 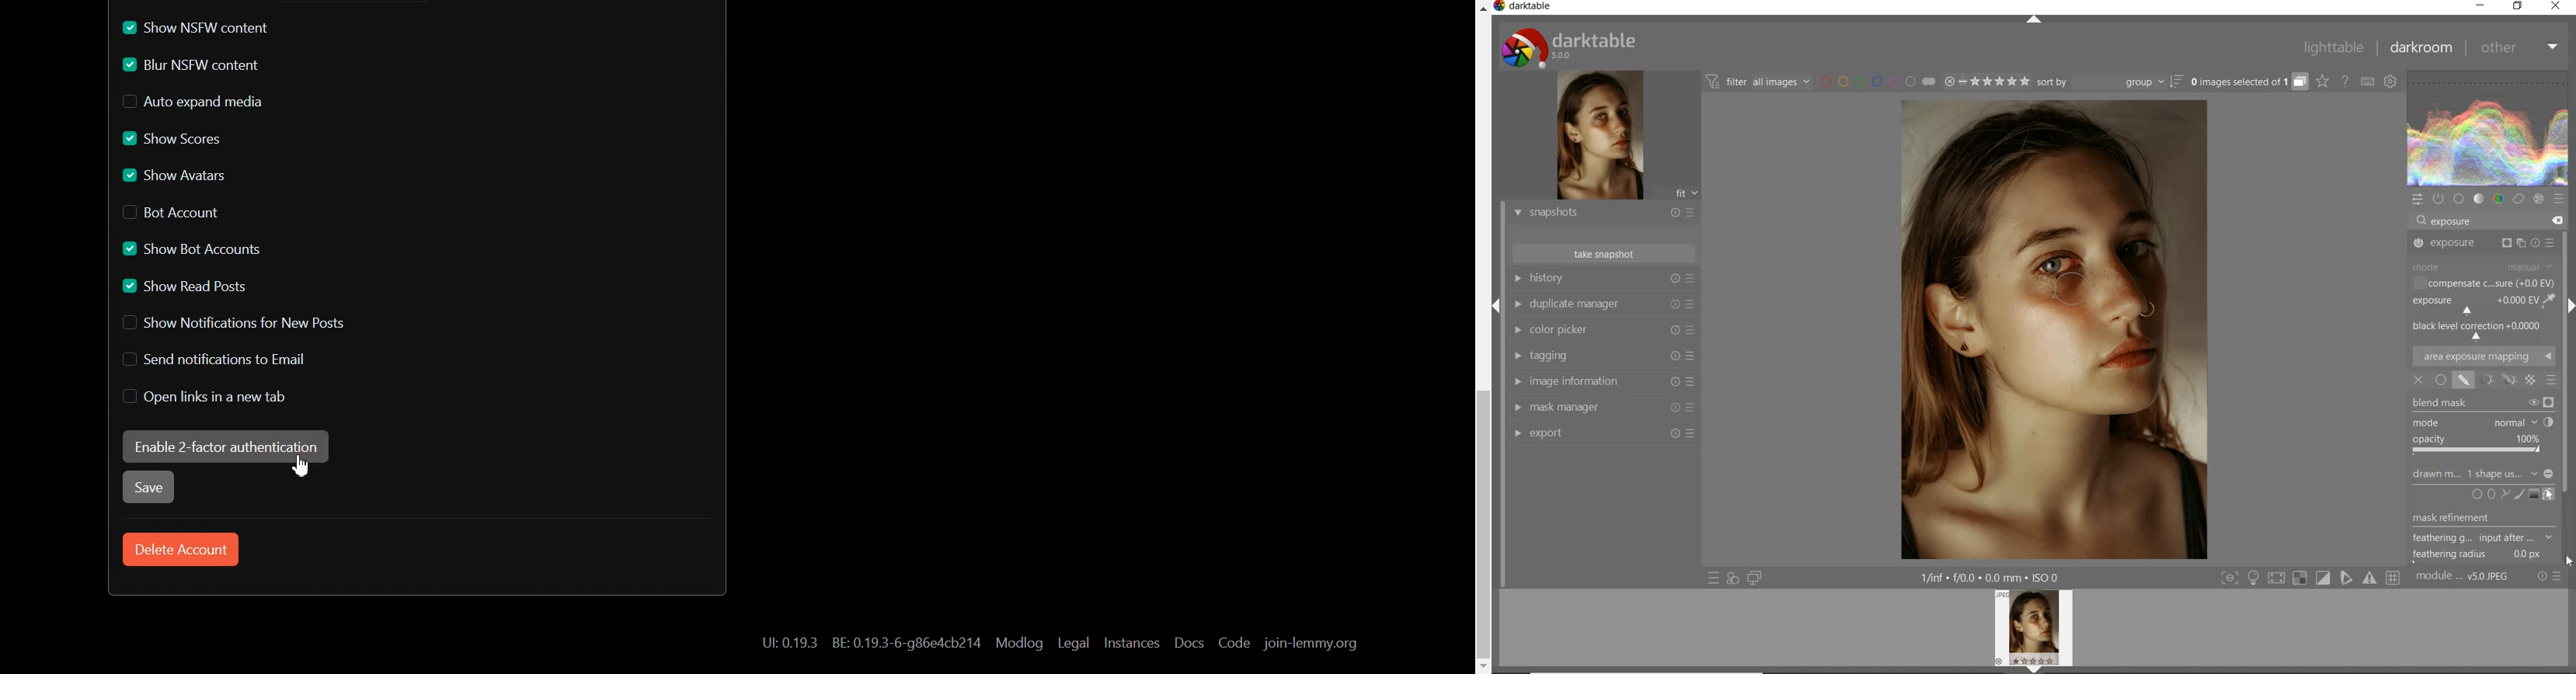 What do you see at coordinates (1758, 81) in the screenshot?
I see `filter images based on their modules` at bounding box center [1758, 81].